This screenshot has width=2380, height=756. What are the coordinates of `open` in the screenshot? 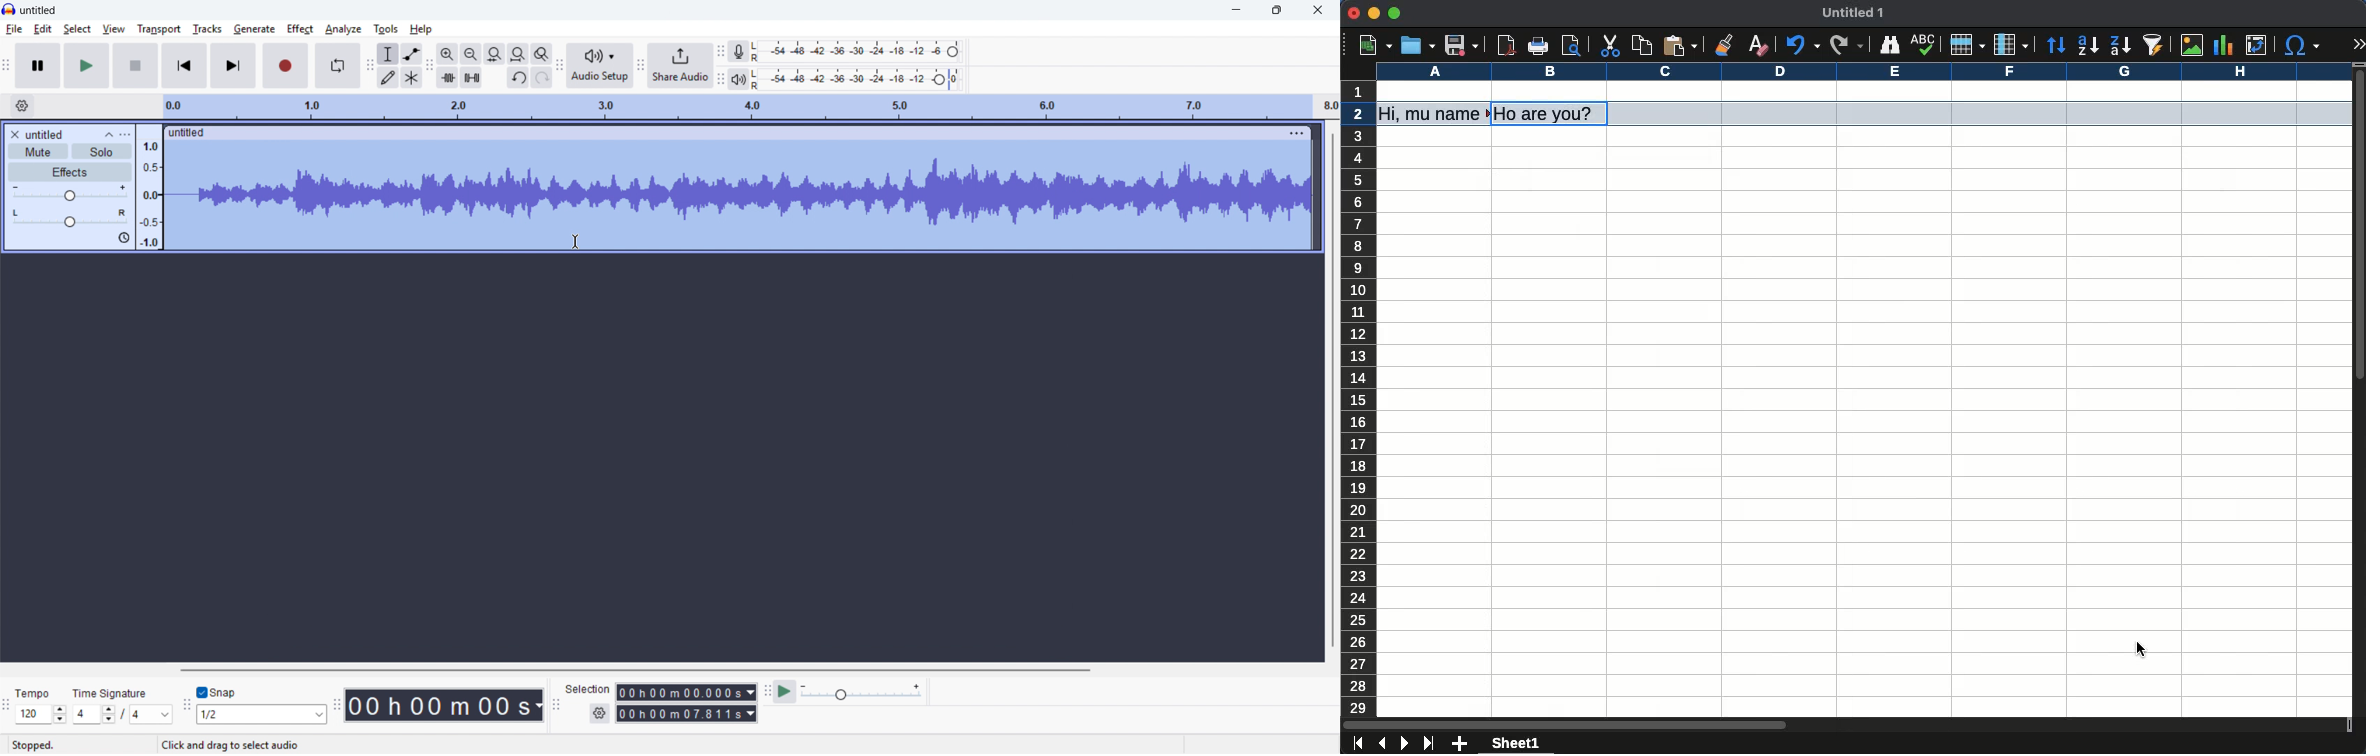 It's located at (1416, 45).